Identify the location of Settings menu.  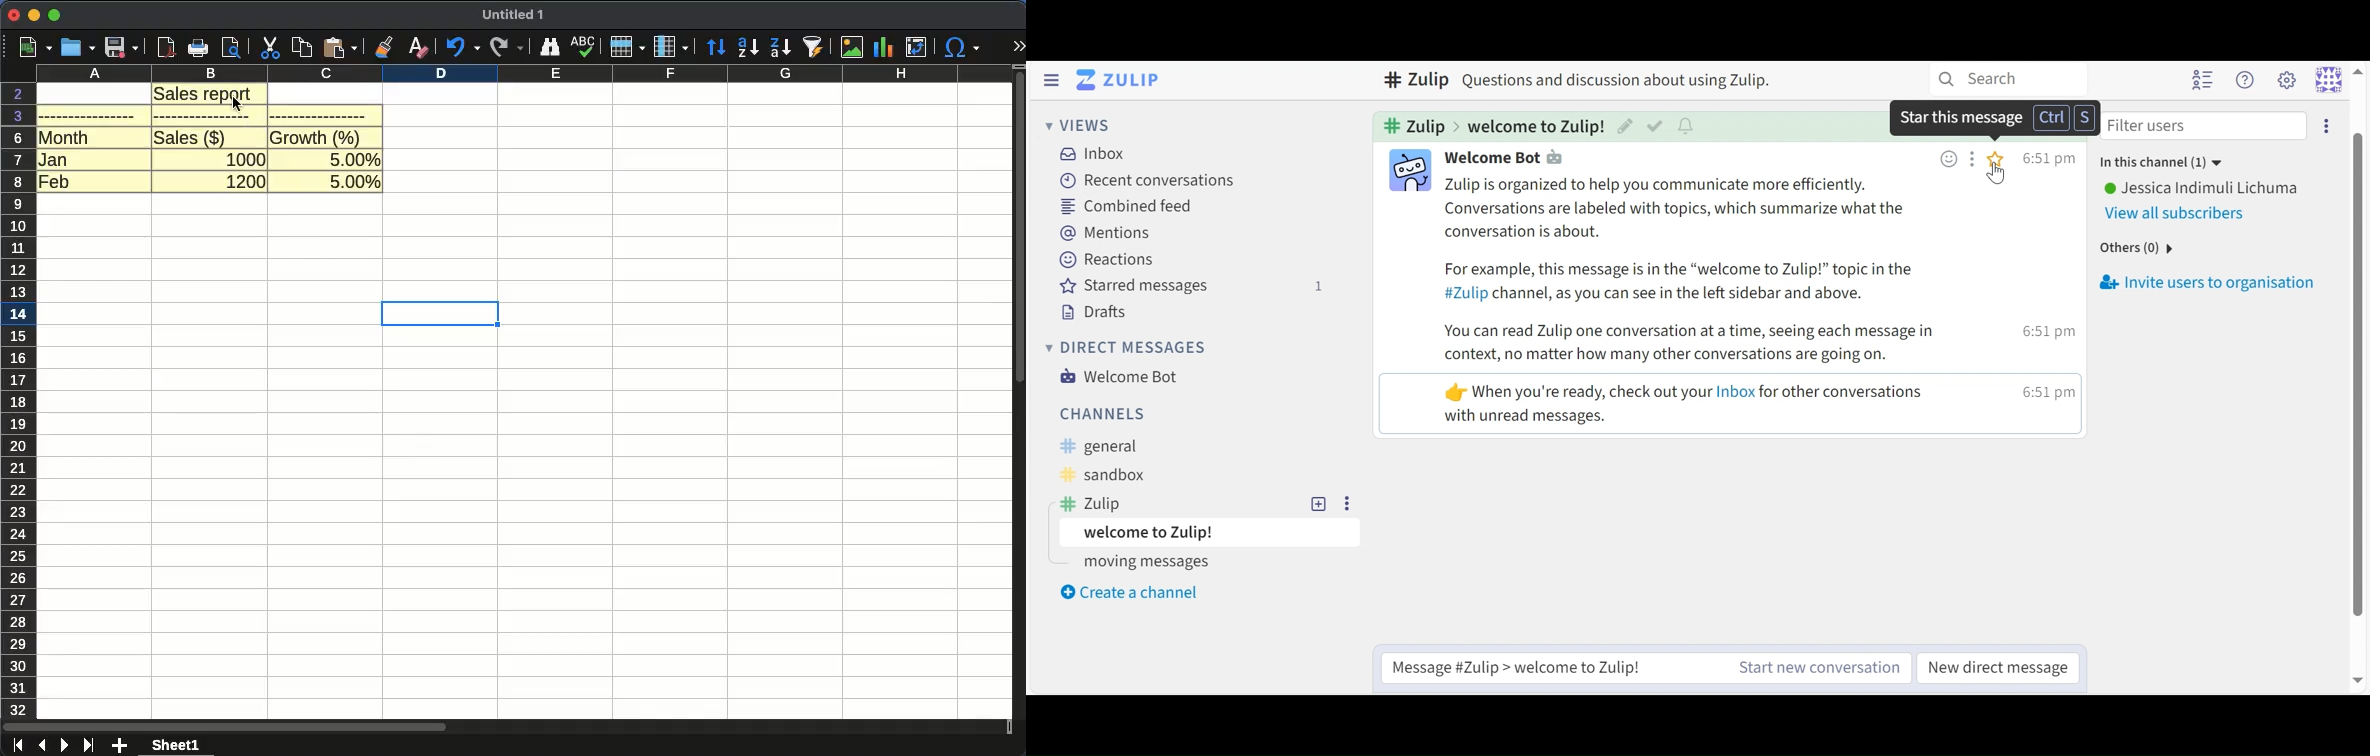
(2290, 79).